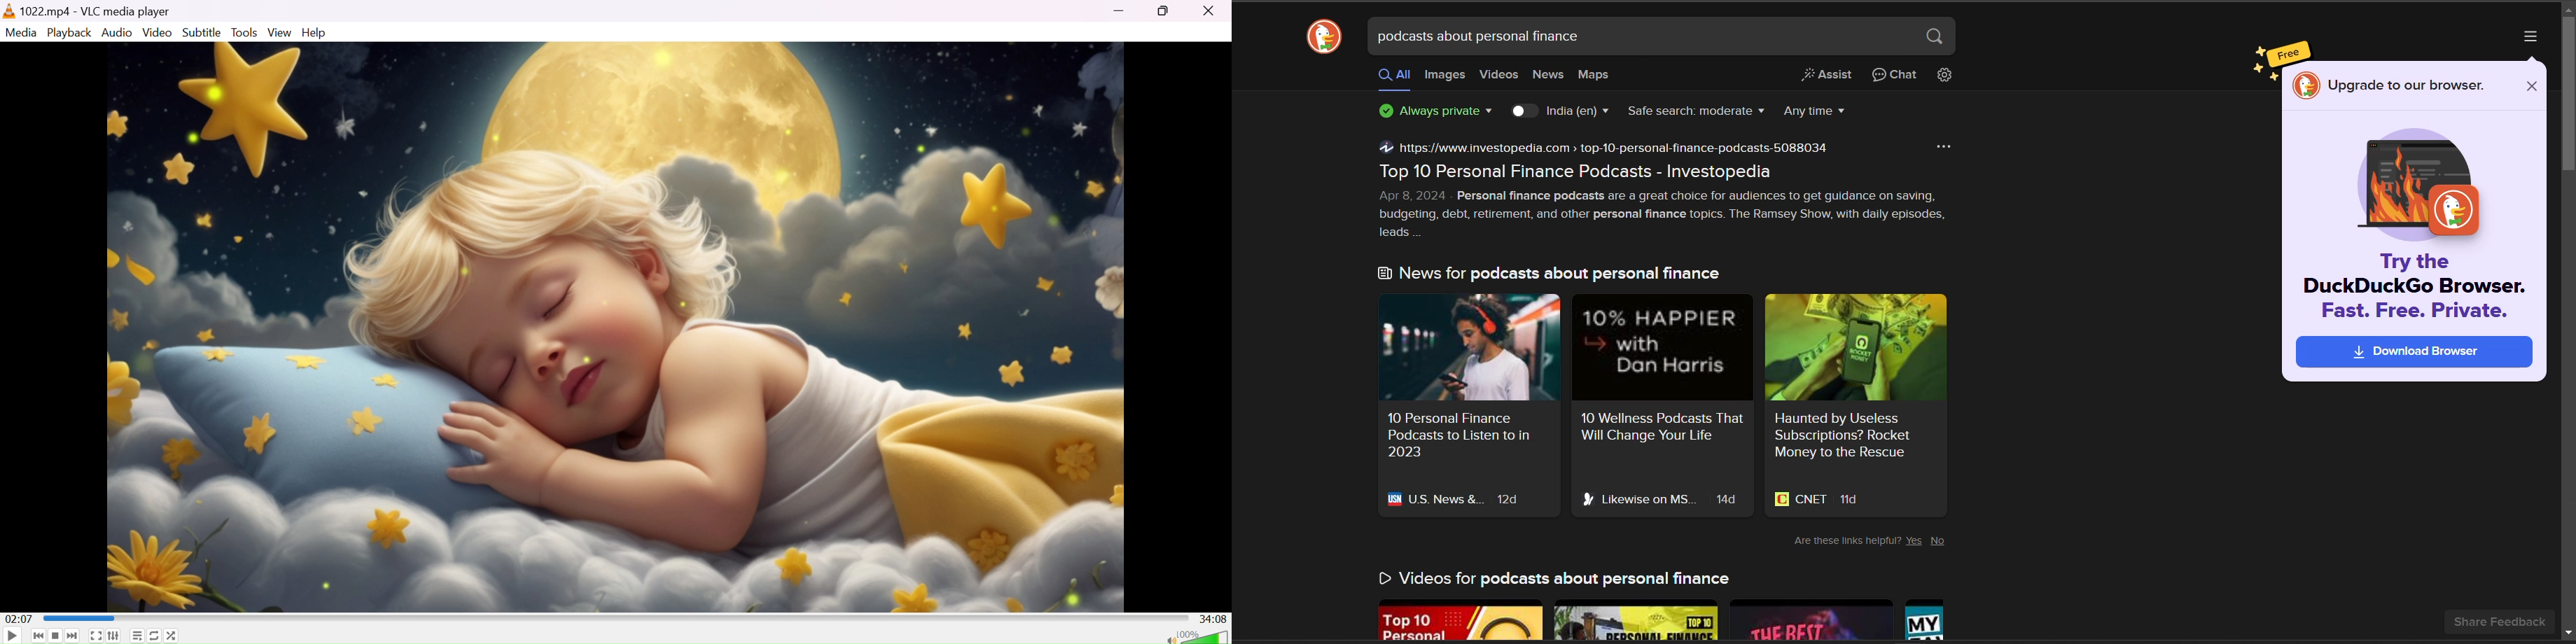 This screenshot has height=644, width=2576. Describe the element at coordinates (280, 33) in the screenshot. I see `View` at that location.